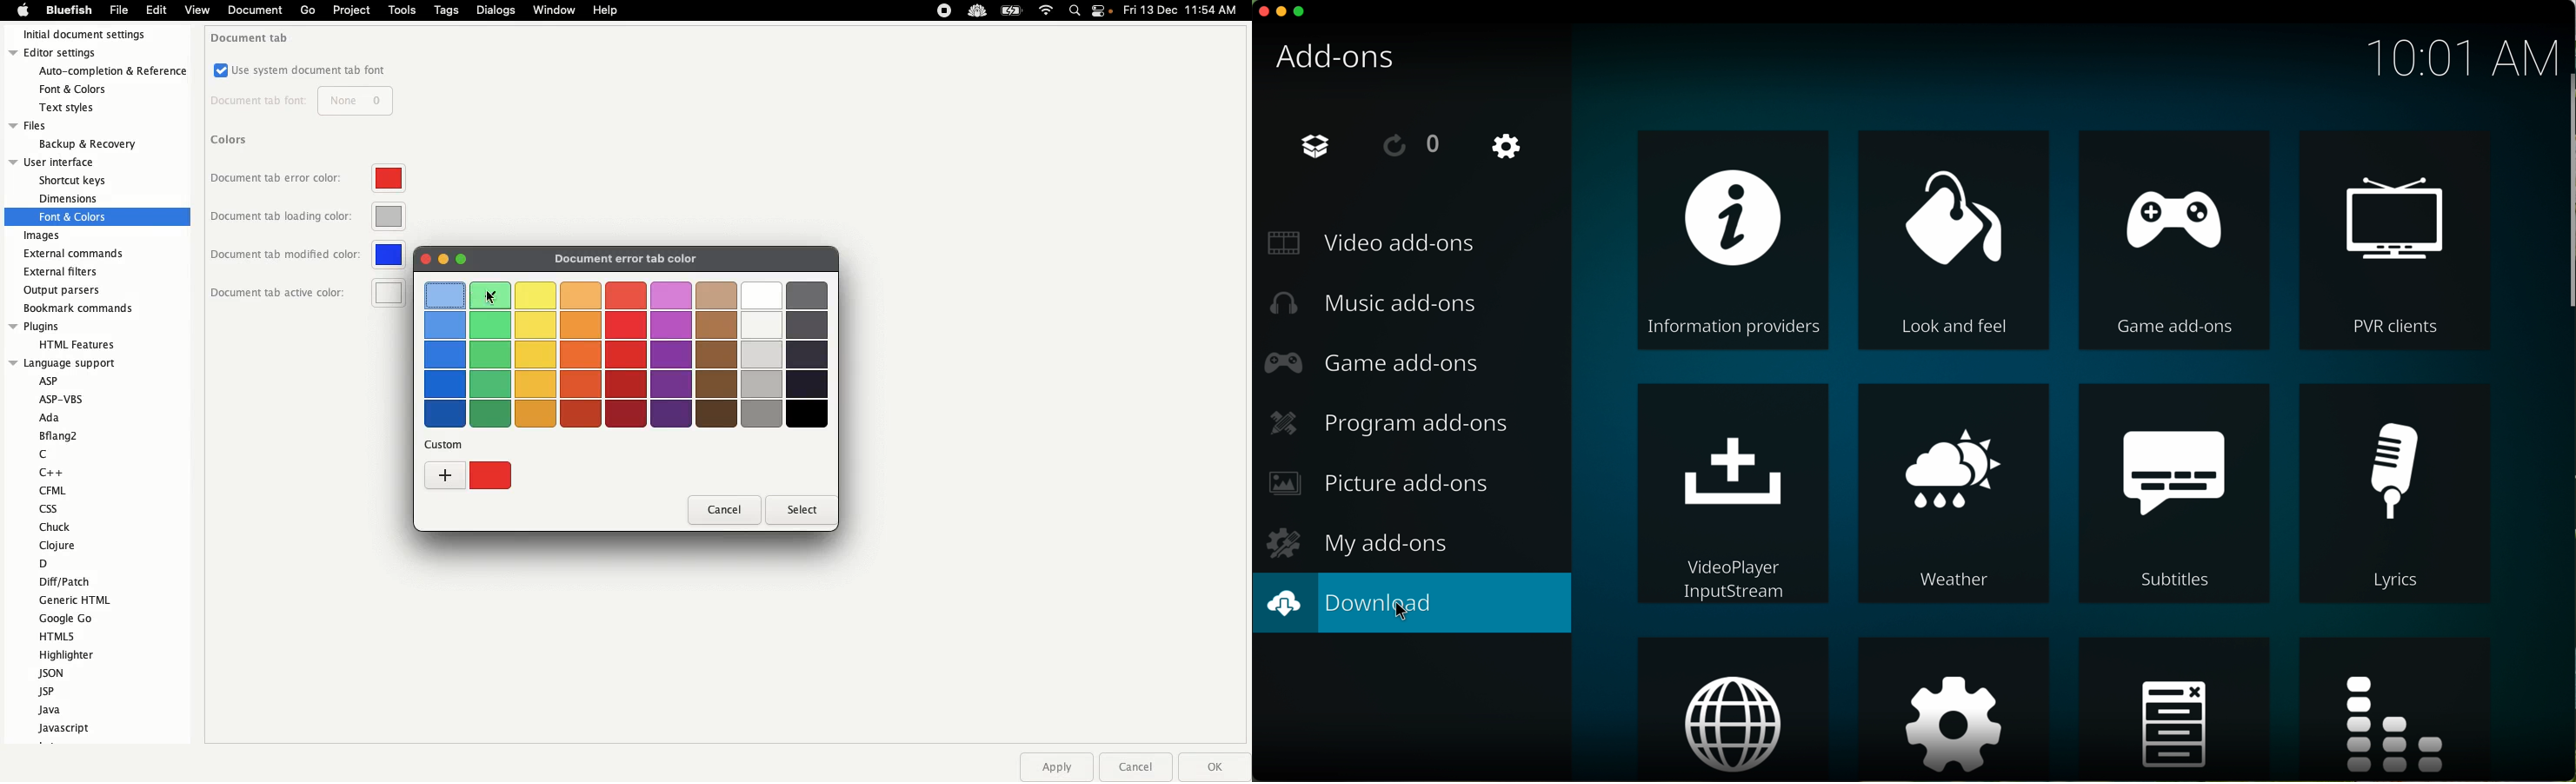 The height and width of the screenshot is (784, 2576). Describe the element at coordinates (1508, 147) in the screenshot. I see `settings` at that location.